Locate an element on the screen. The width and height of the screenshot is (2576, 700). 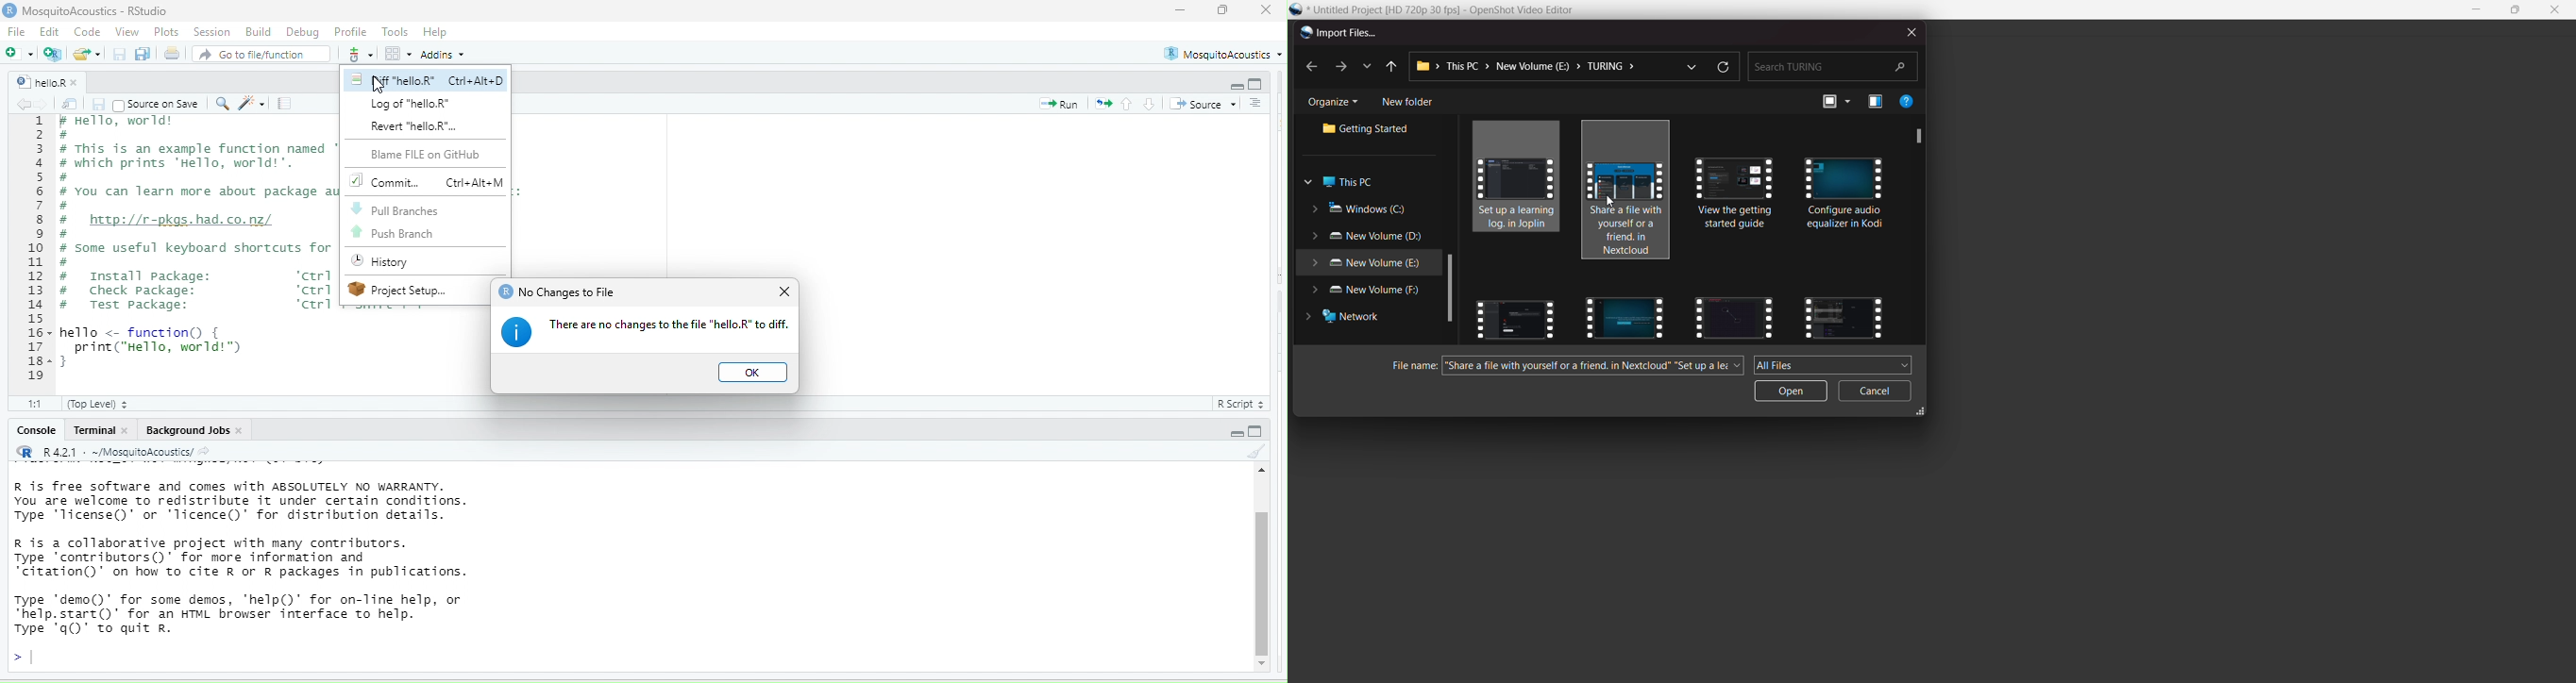
close is located at coordinates (79, 83).